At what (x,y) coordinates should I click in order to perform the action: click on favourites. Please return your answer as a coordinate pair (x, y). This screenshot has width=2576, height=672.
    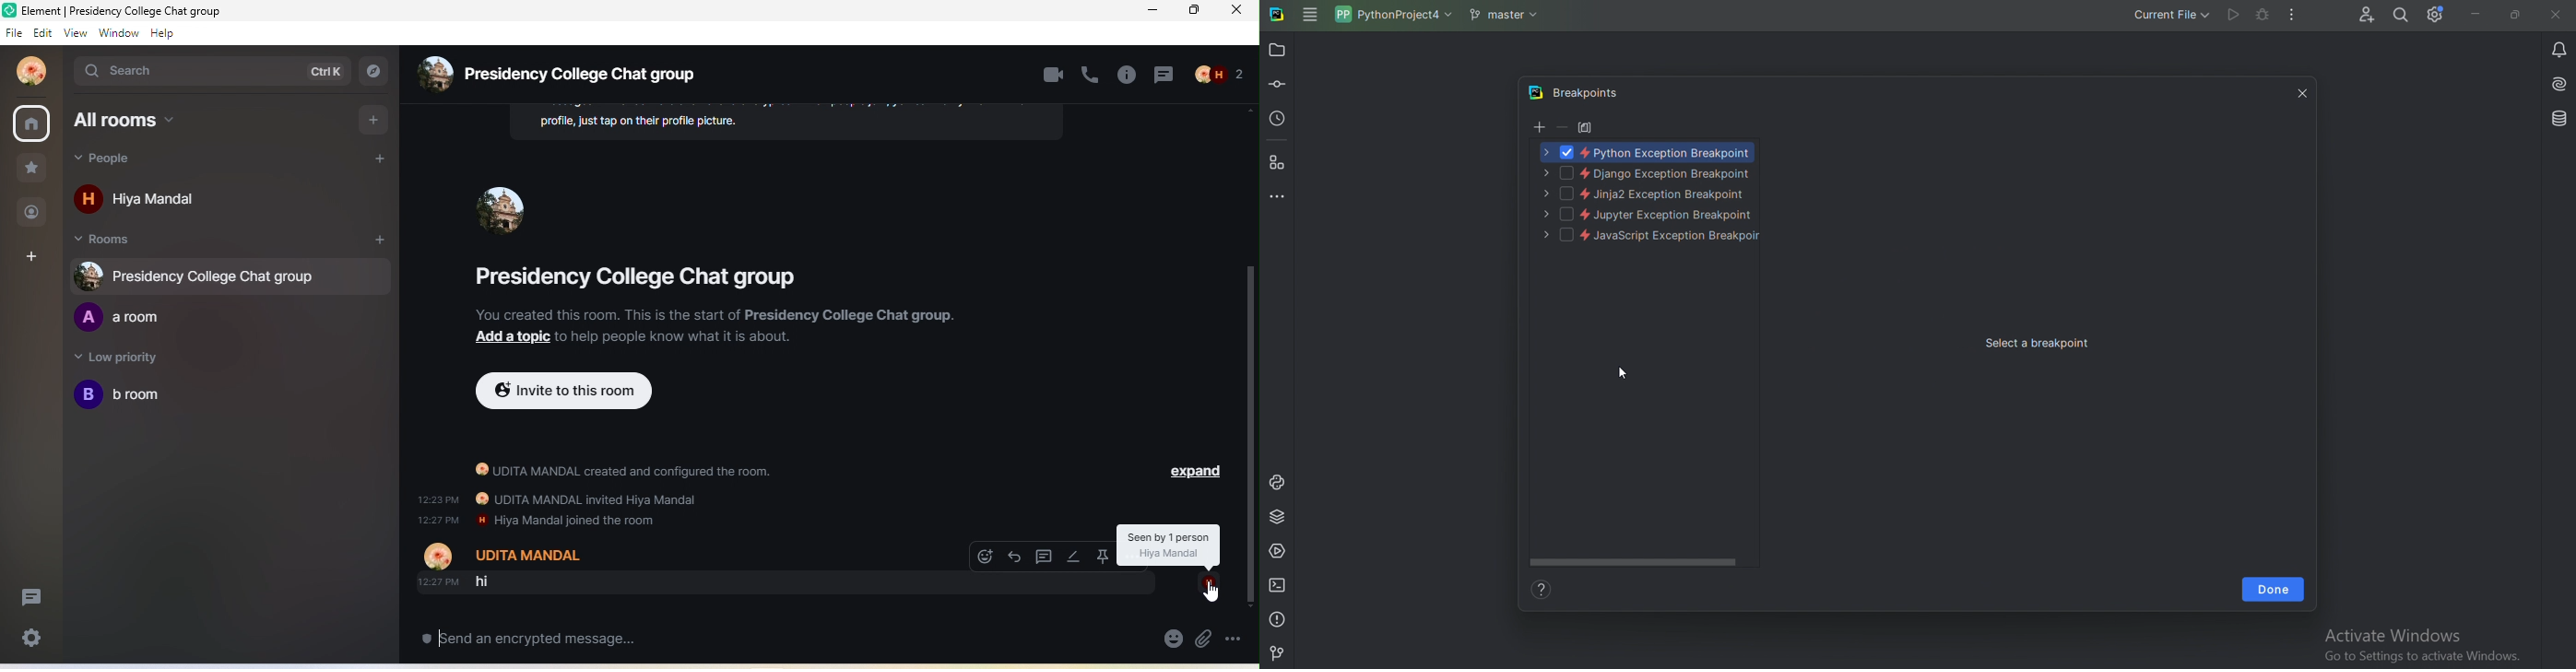
    Looking at the image, I should click on (30, 170).